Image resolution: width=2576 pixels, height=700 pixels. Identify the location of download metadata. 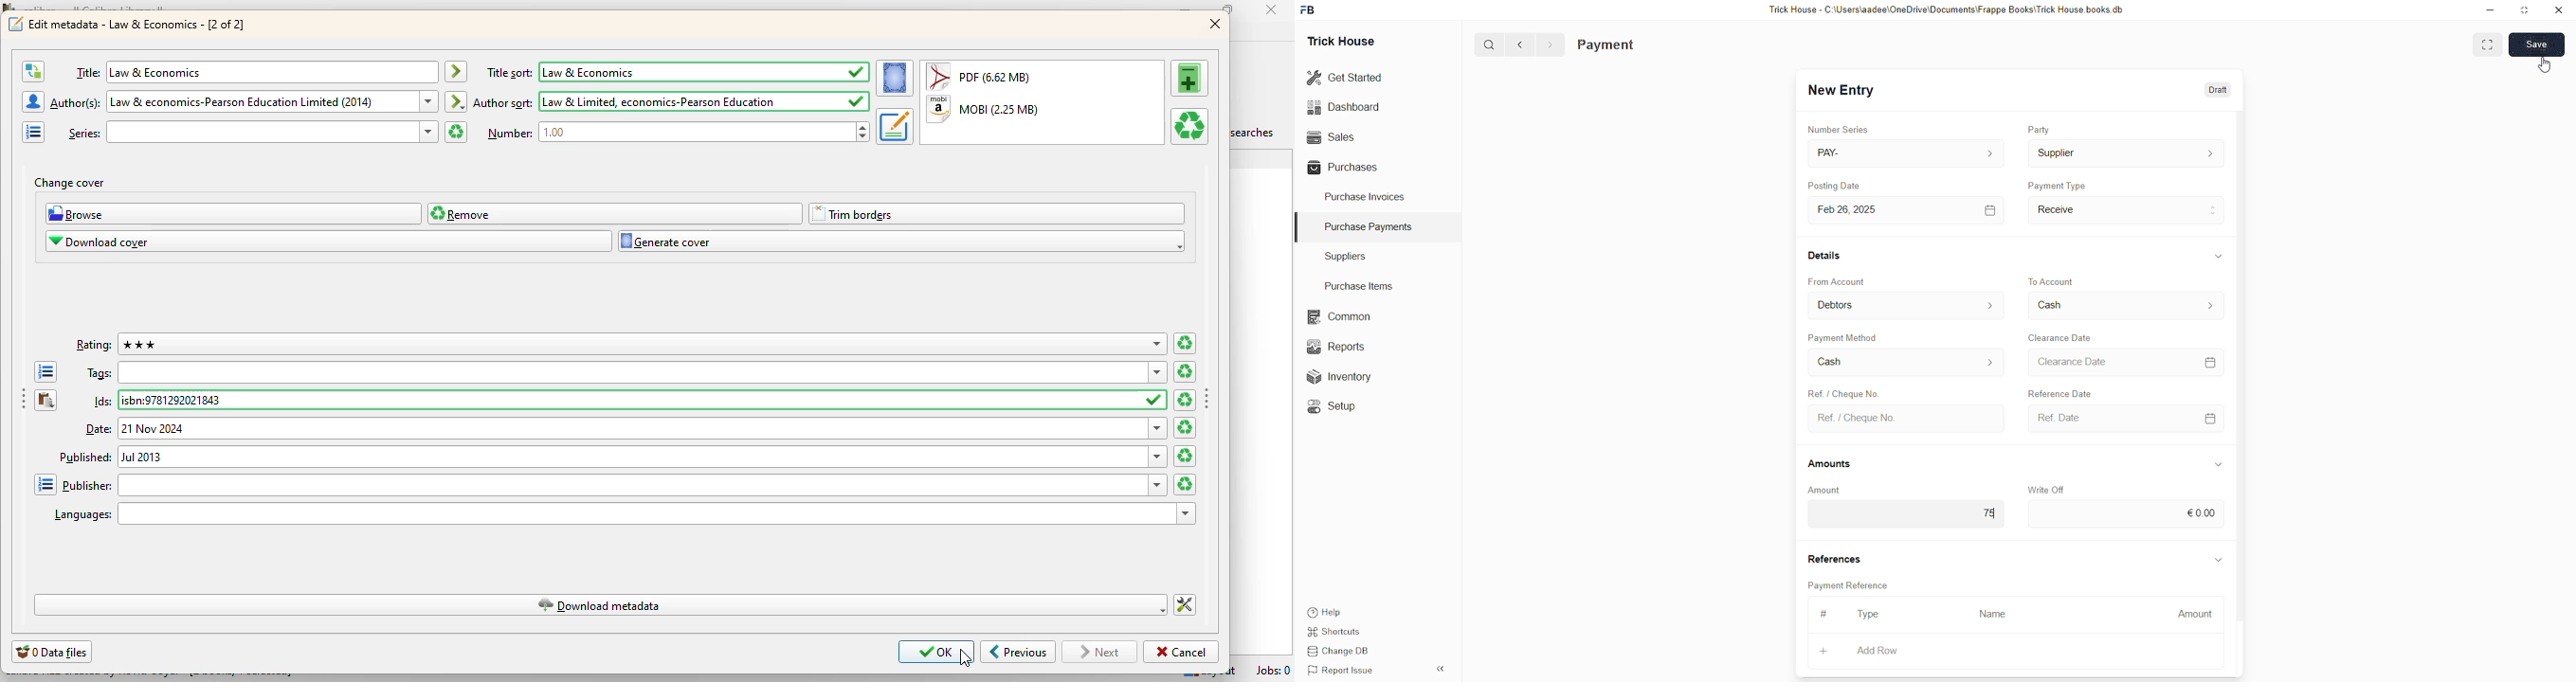
(601, 604).